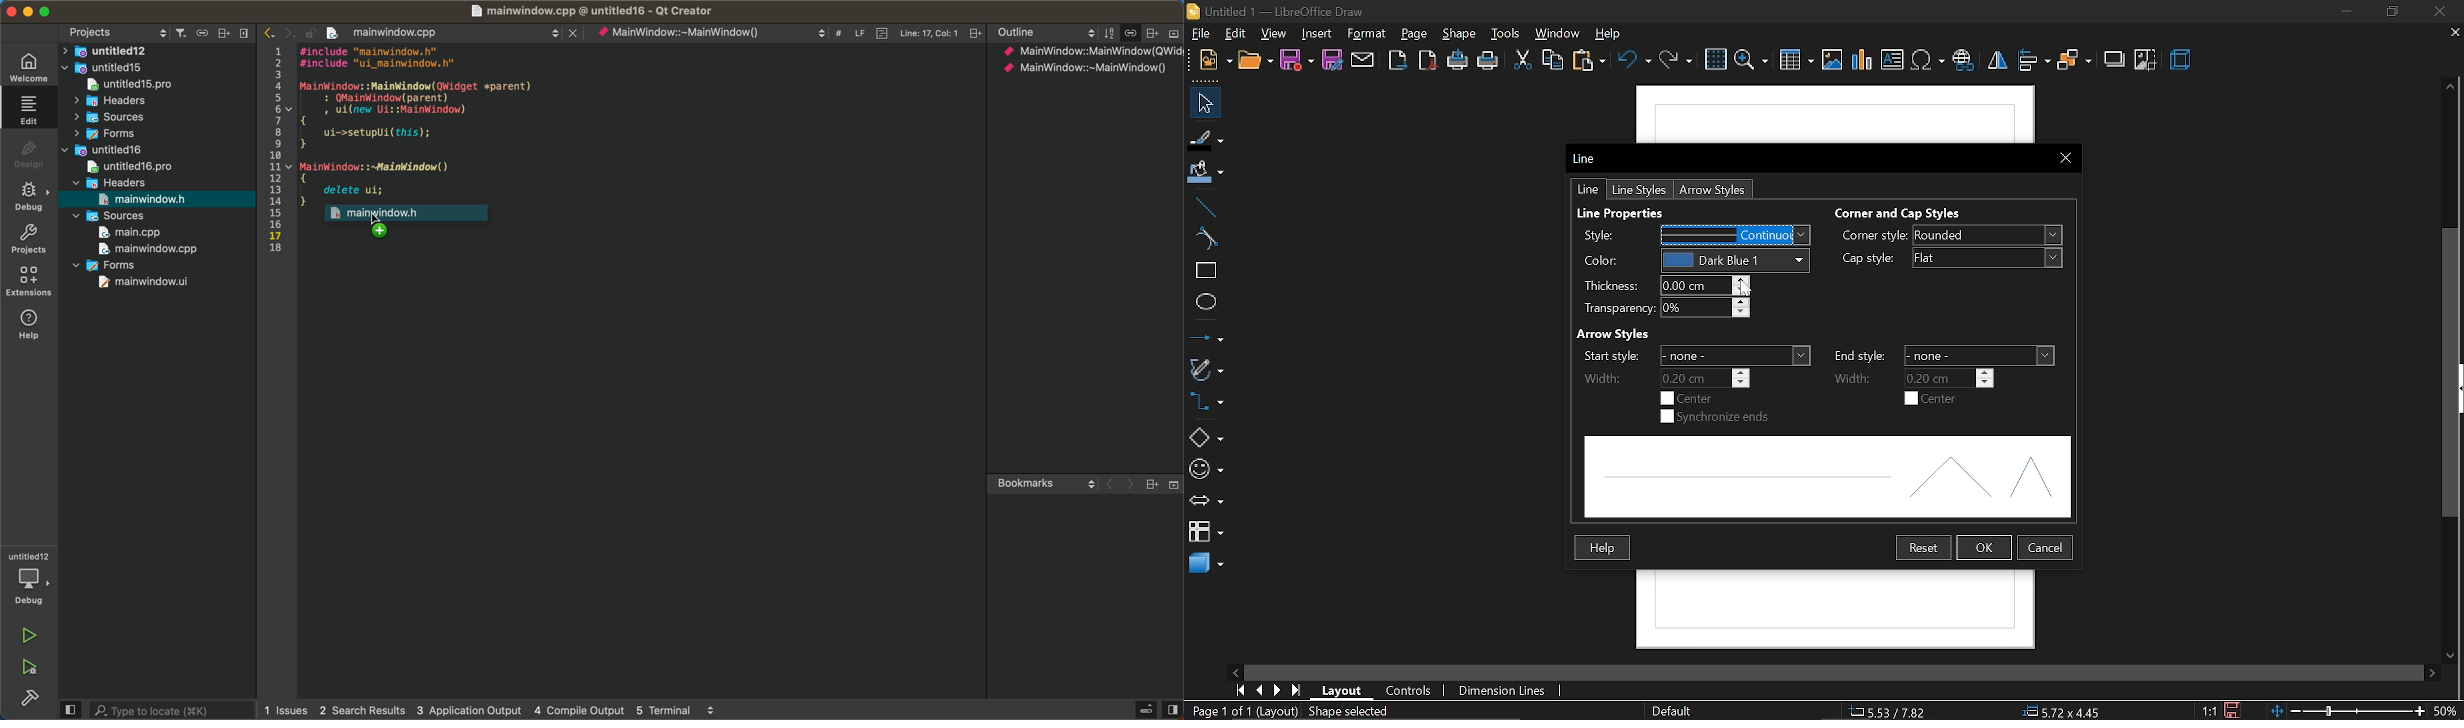 This screenshot has width=2464, height=728. Describe the element at coordinates (1243, 712) in the screenshot. I see `current page` at that location.